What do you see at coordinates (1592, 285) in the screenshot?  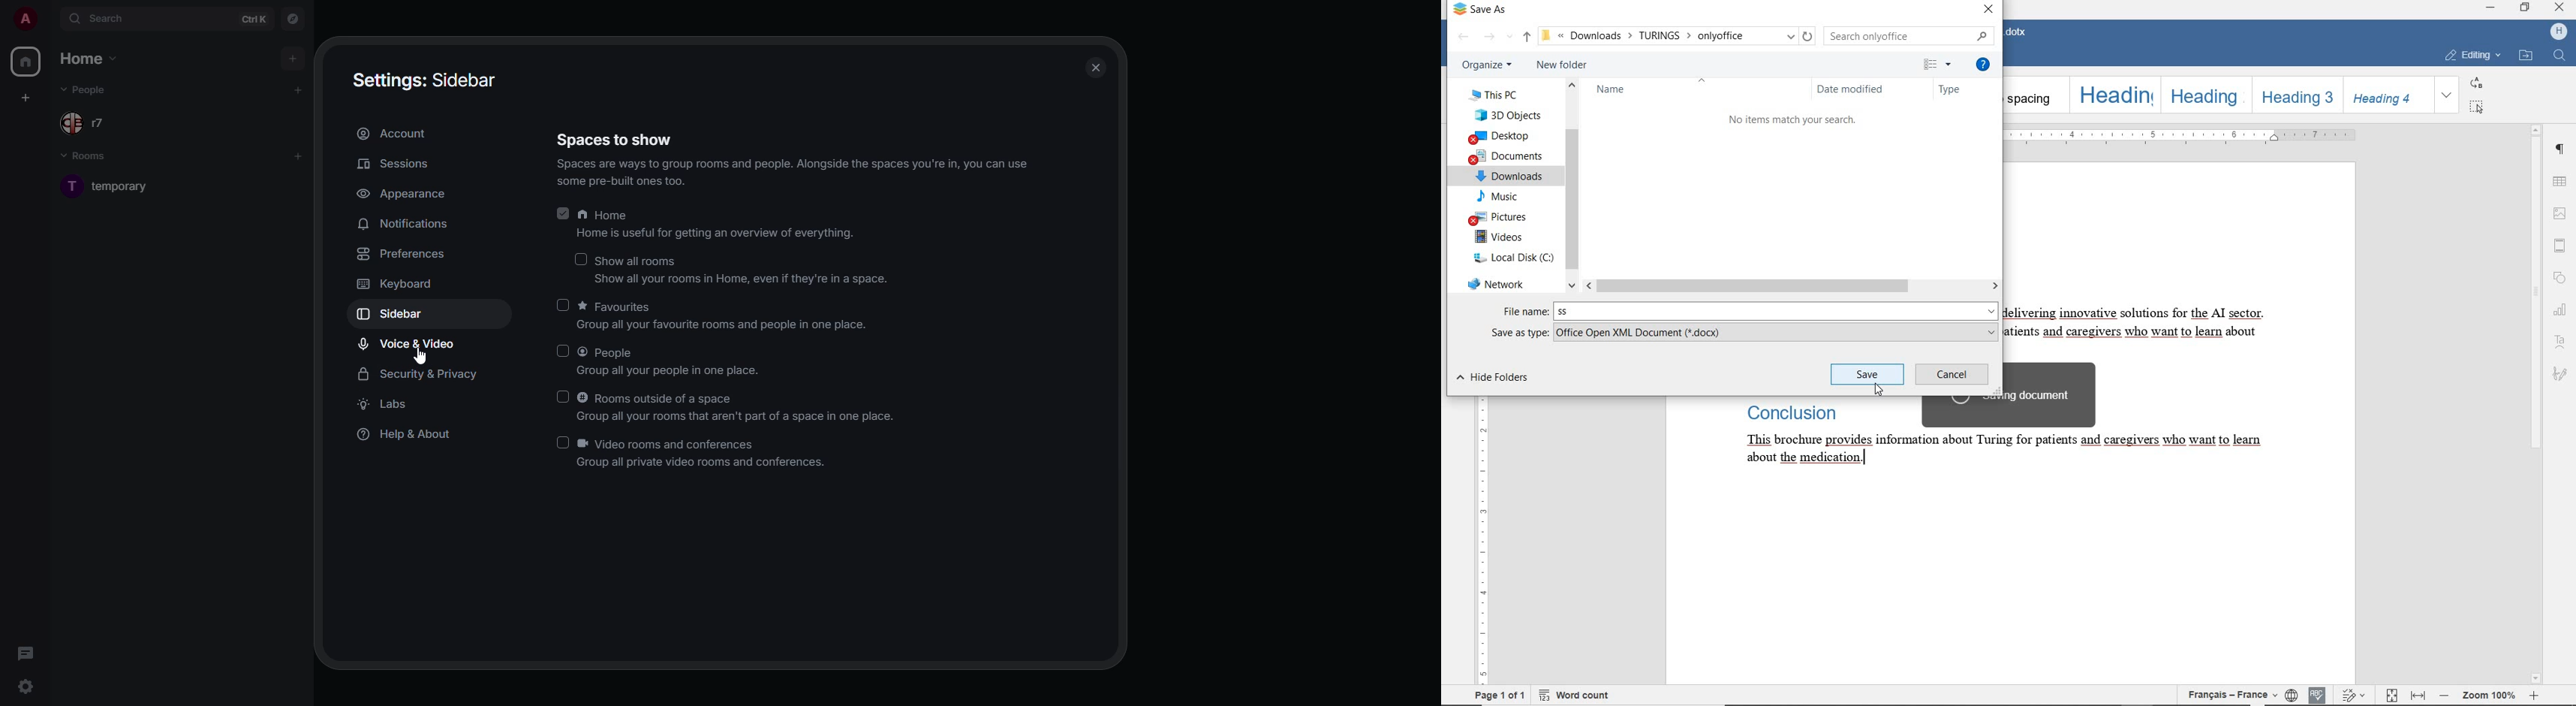 I see `scroll left` at bounding box center [1592, 285].